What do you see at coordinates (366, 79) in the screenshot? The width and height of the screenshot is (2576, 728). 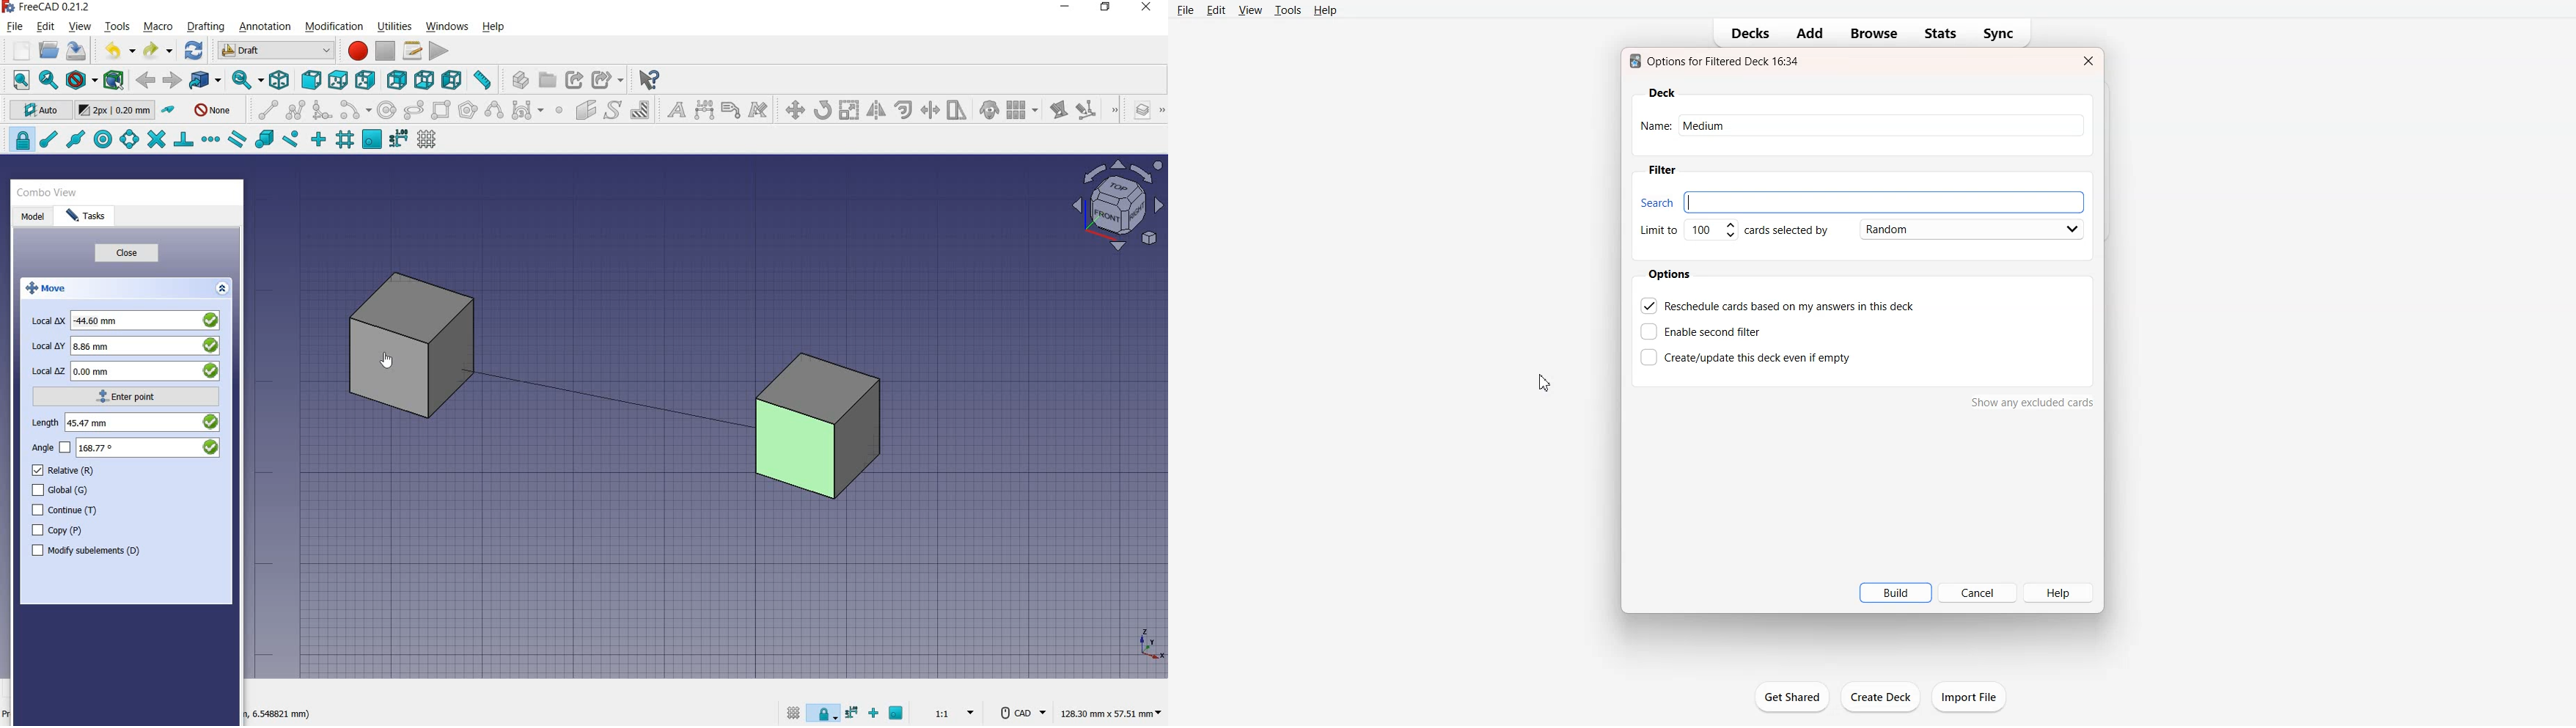 I see `right` at bounding box center [366, 79].